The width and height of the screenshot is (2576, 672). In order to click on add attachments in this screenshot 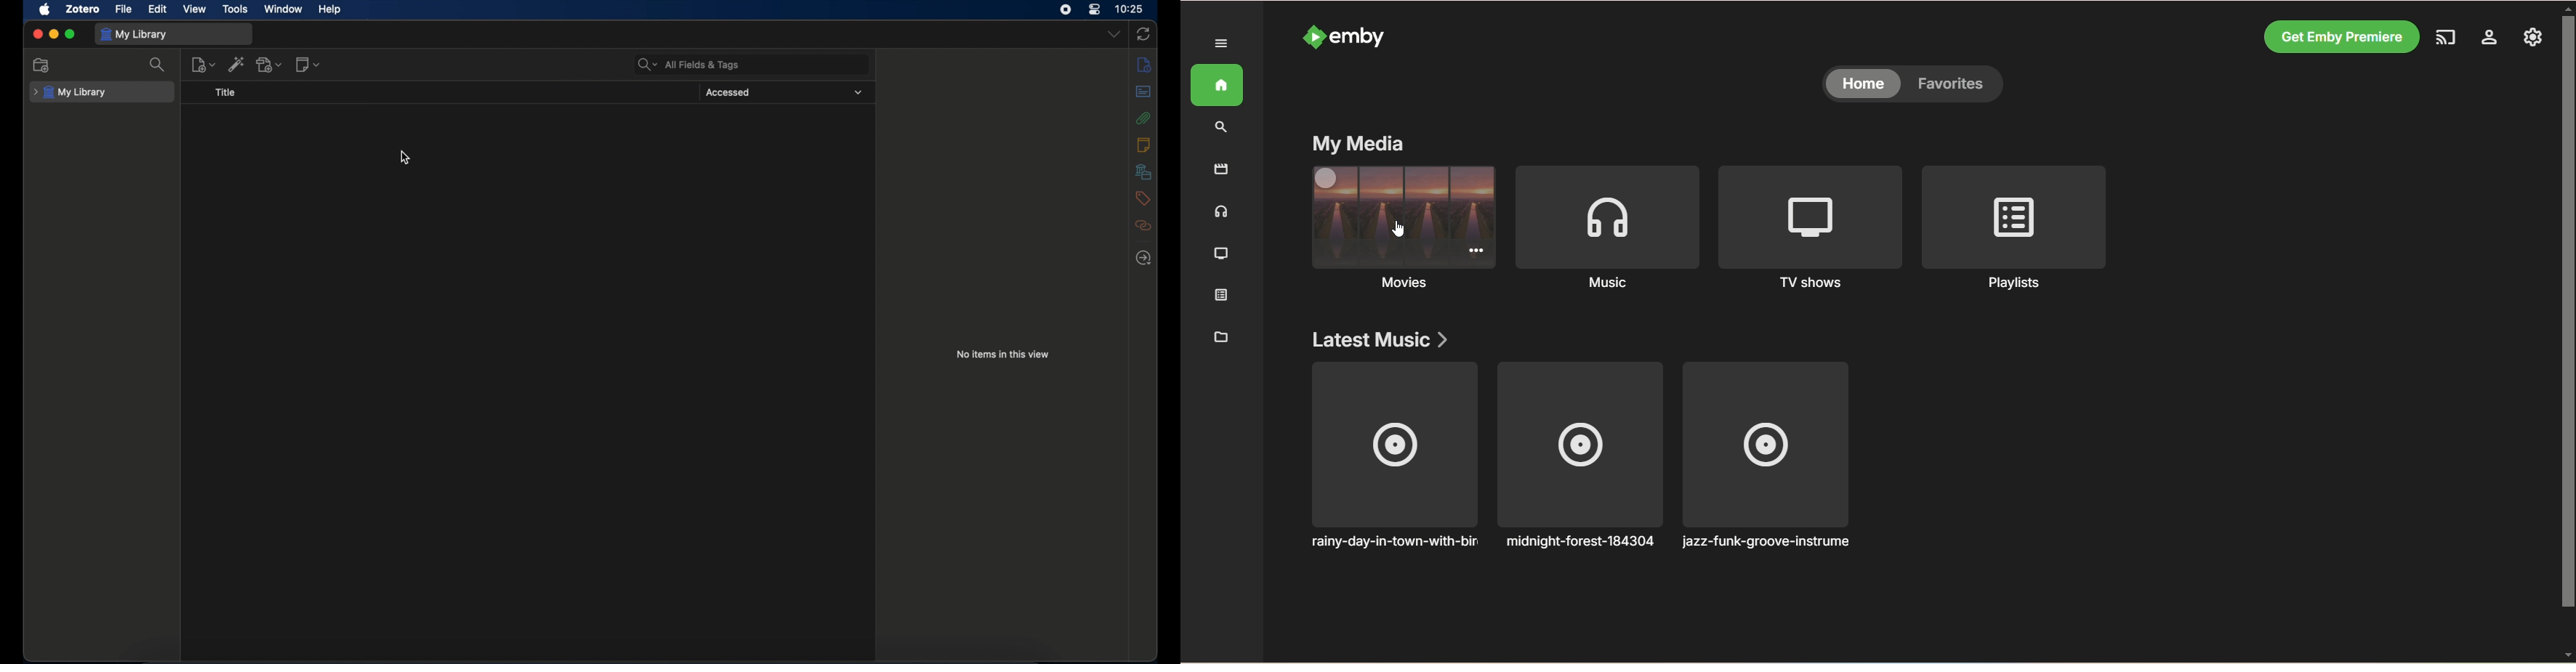, I will do `click(270, 64)`.